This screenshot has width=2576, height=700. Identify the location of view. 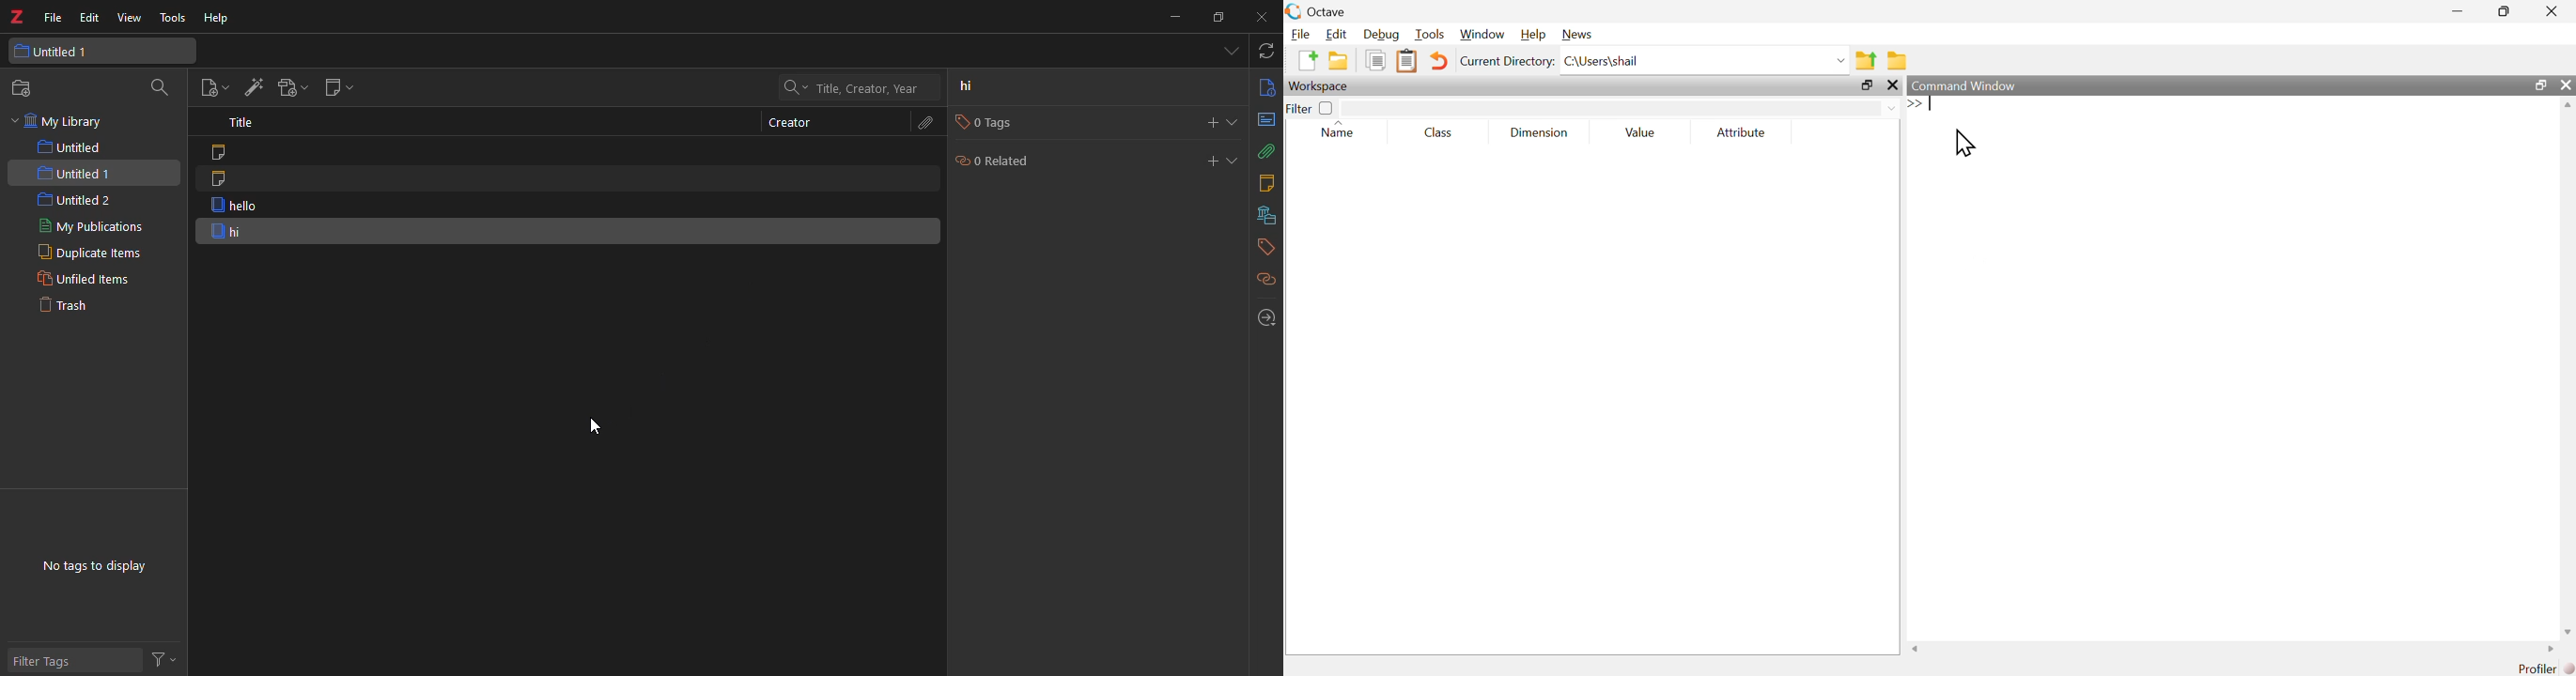
(129, 20).